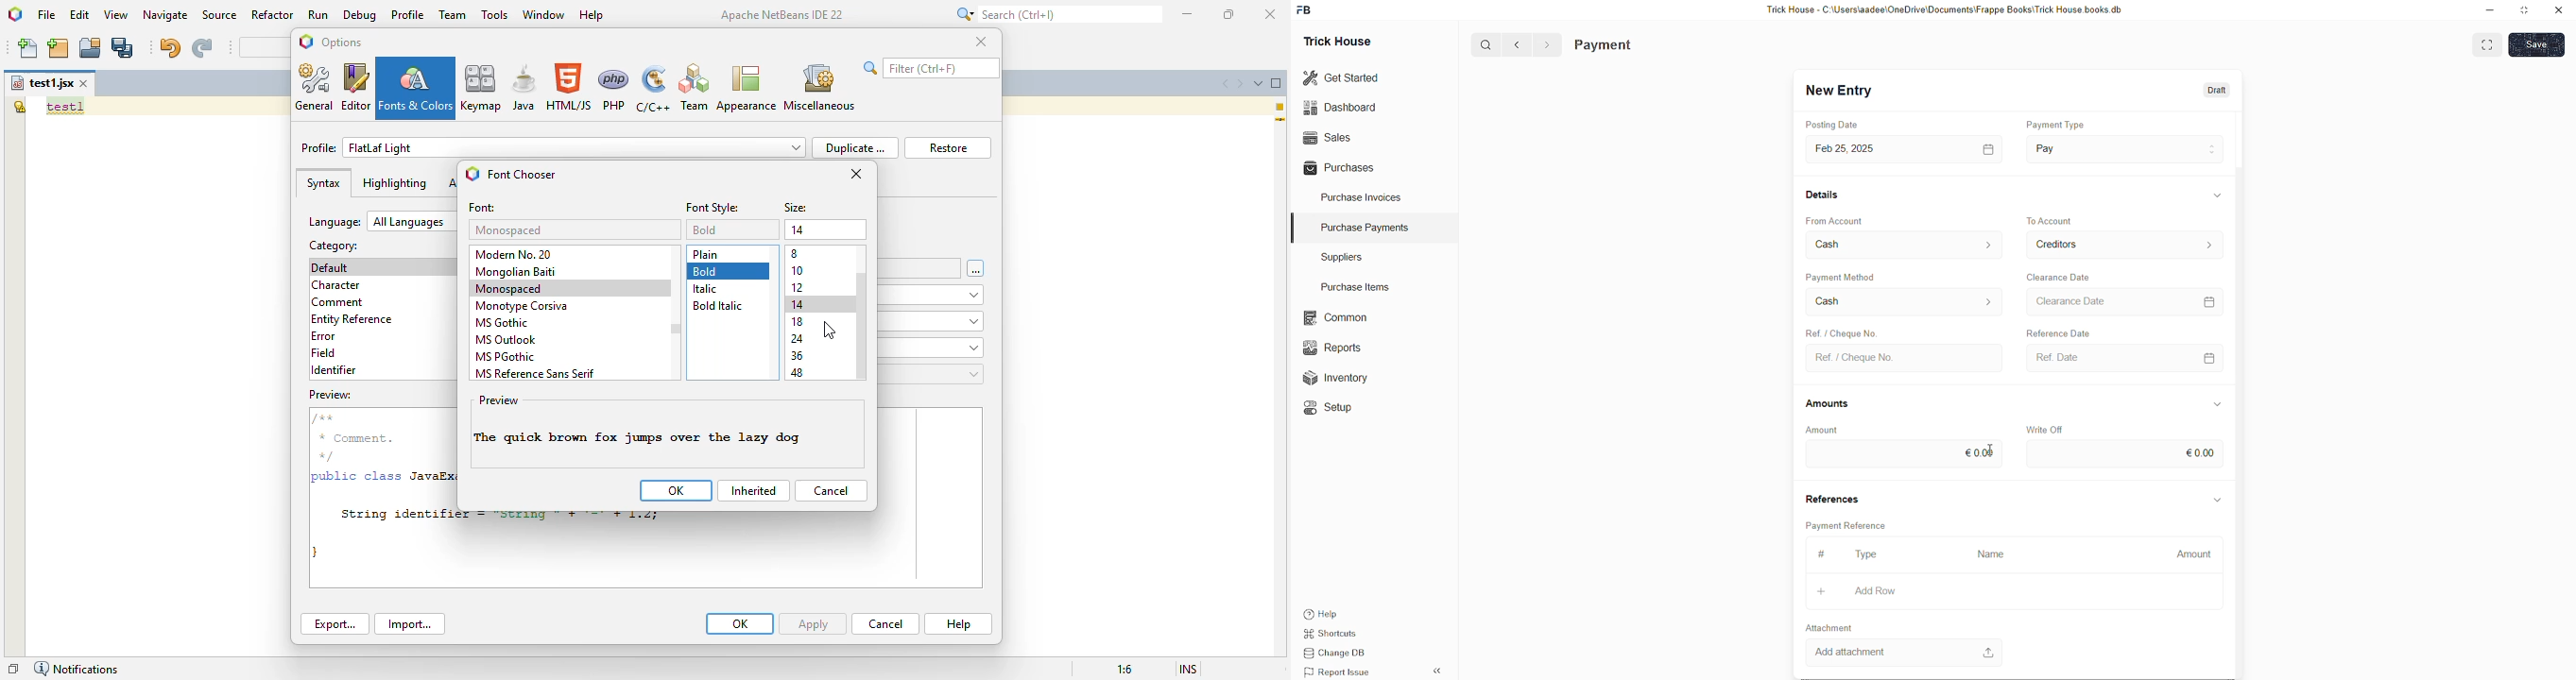  Describe the element at coordinates (2070, 277) in the screenshot. I see `Clearance Date` at that location.